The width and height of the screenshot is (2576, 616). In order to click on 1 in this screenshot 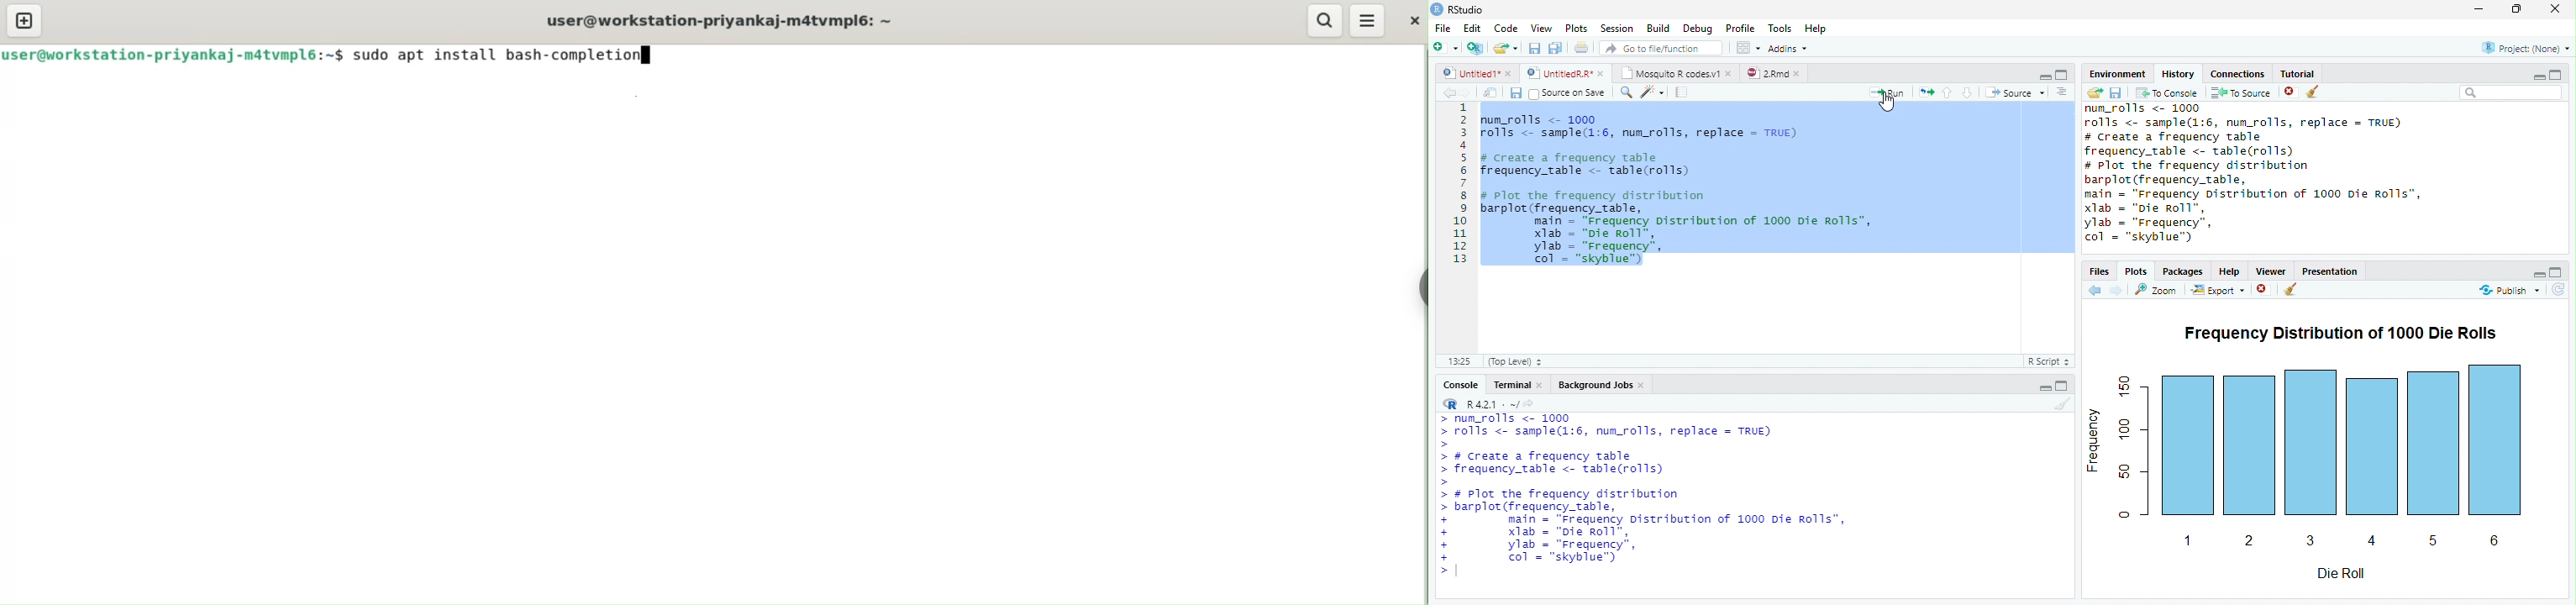, I will do `click(2187, 539)`.